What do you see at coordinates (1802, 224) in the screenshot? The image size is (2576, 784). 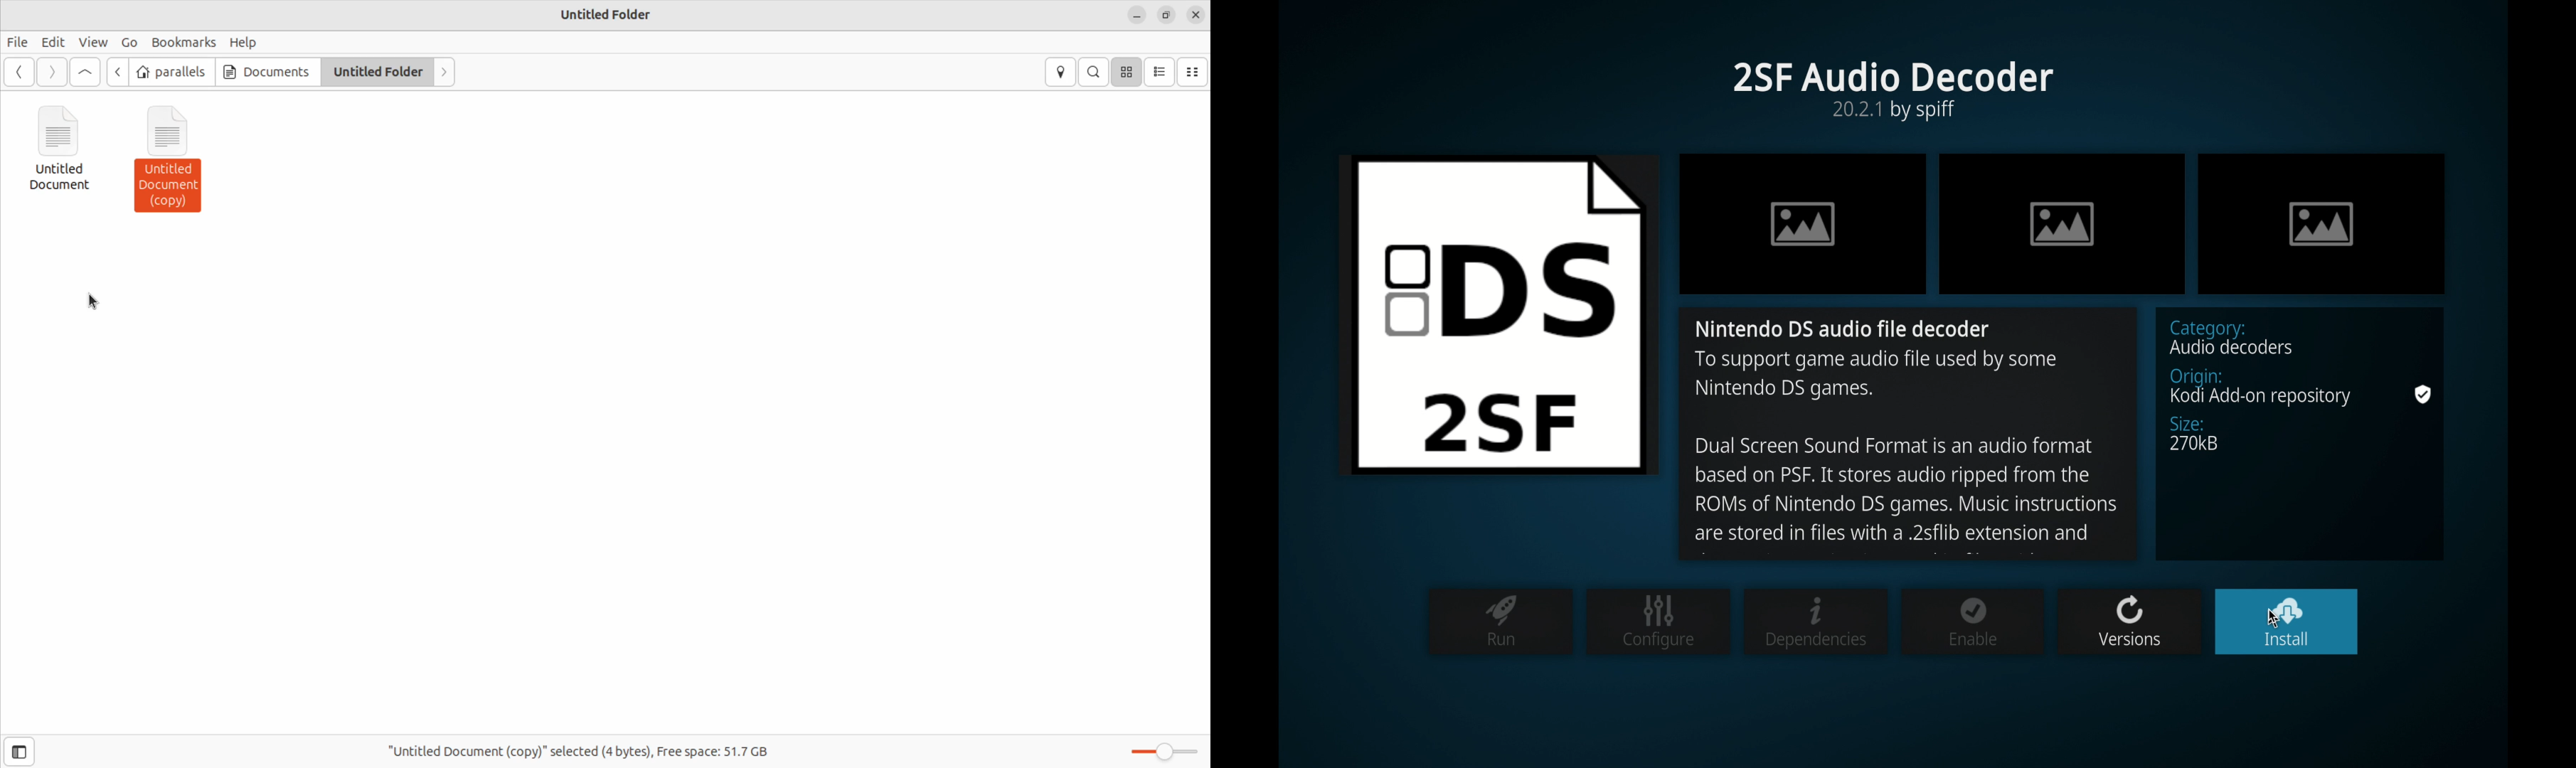 I see `image icon` at bounding box center [1802, 224].